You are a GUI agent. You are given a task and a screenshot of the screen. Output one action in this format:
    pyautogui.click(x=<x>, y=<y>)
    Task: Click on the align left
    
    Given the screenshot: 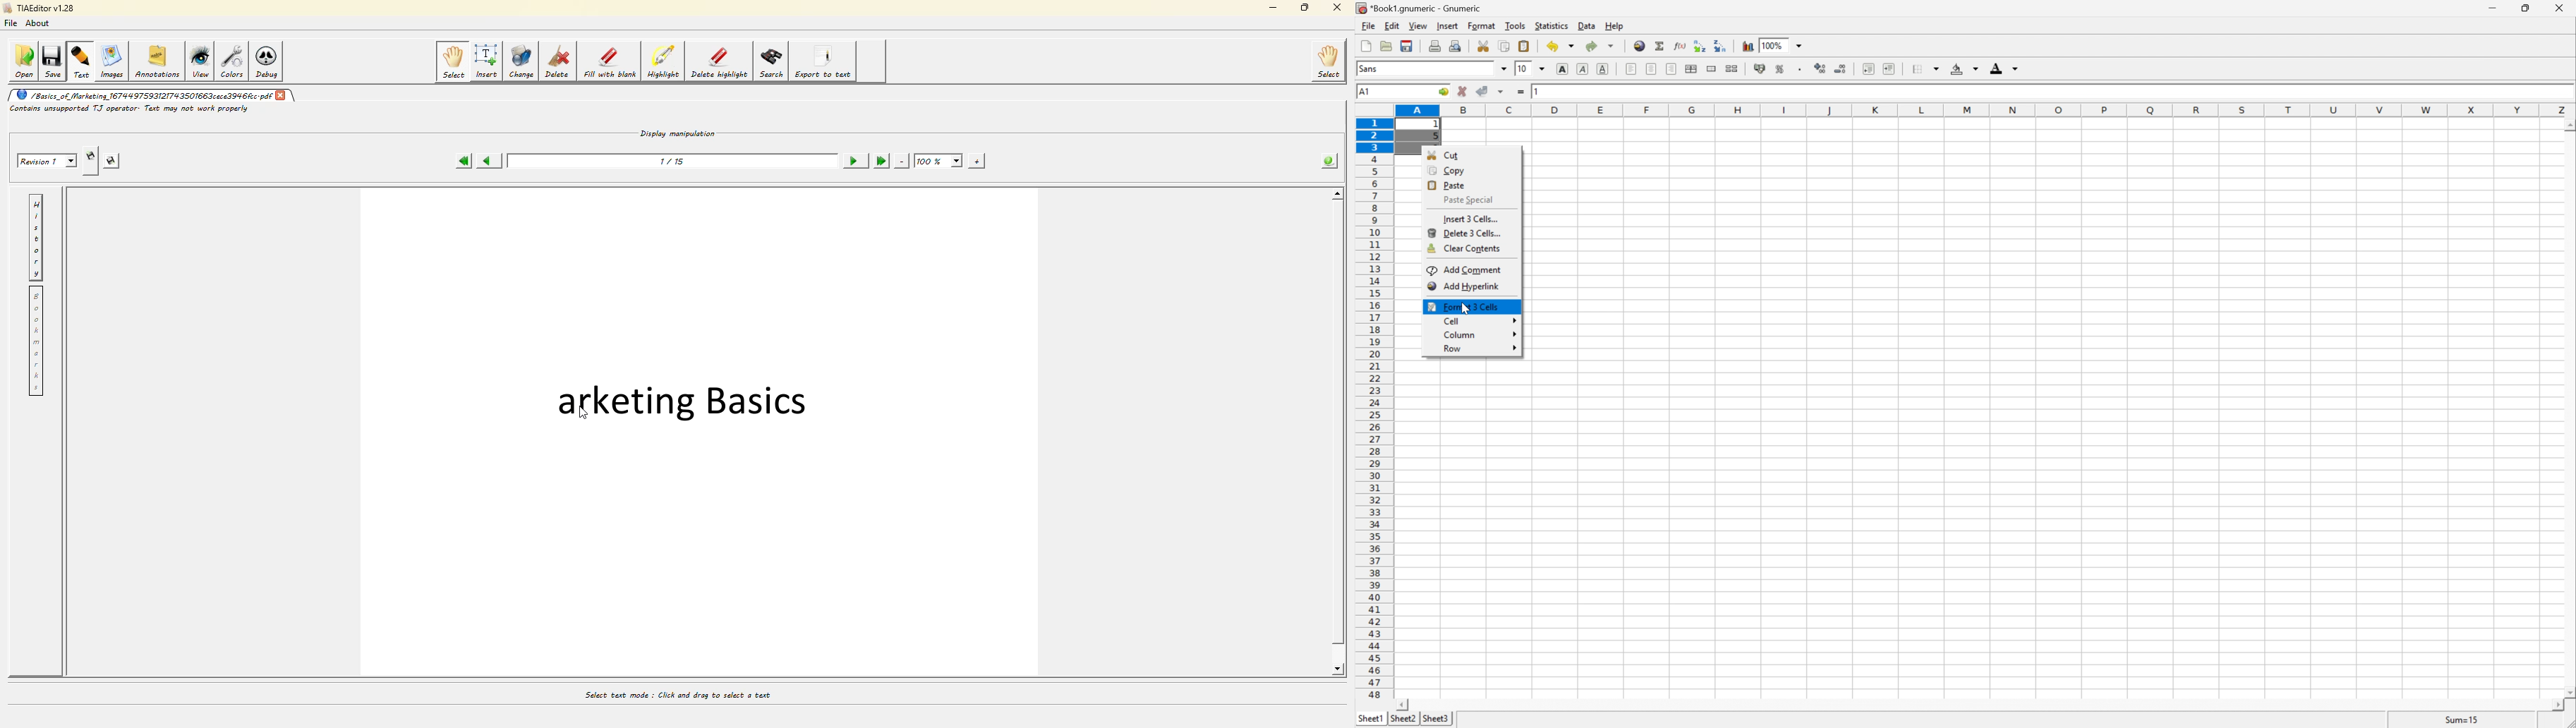 What is the action you would take?
    pyautogui.click(x=1632, y=69)
    